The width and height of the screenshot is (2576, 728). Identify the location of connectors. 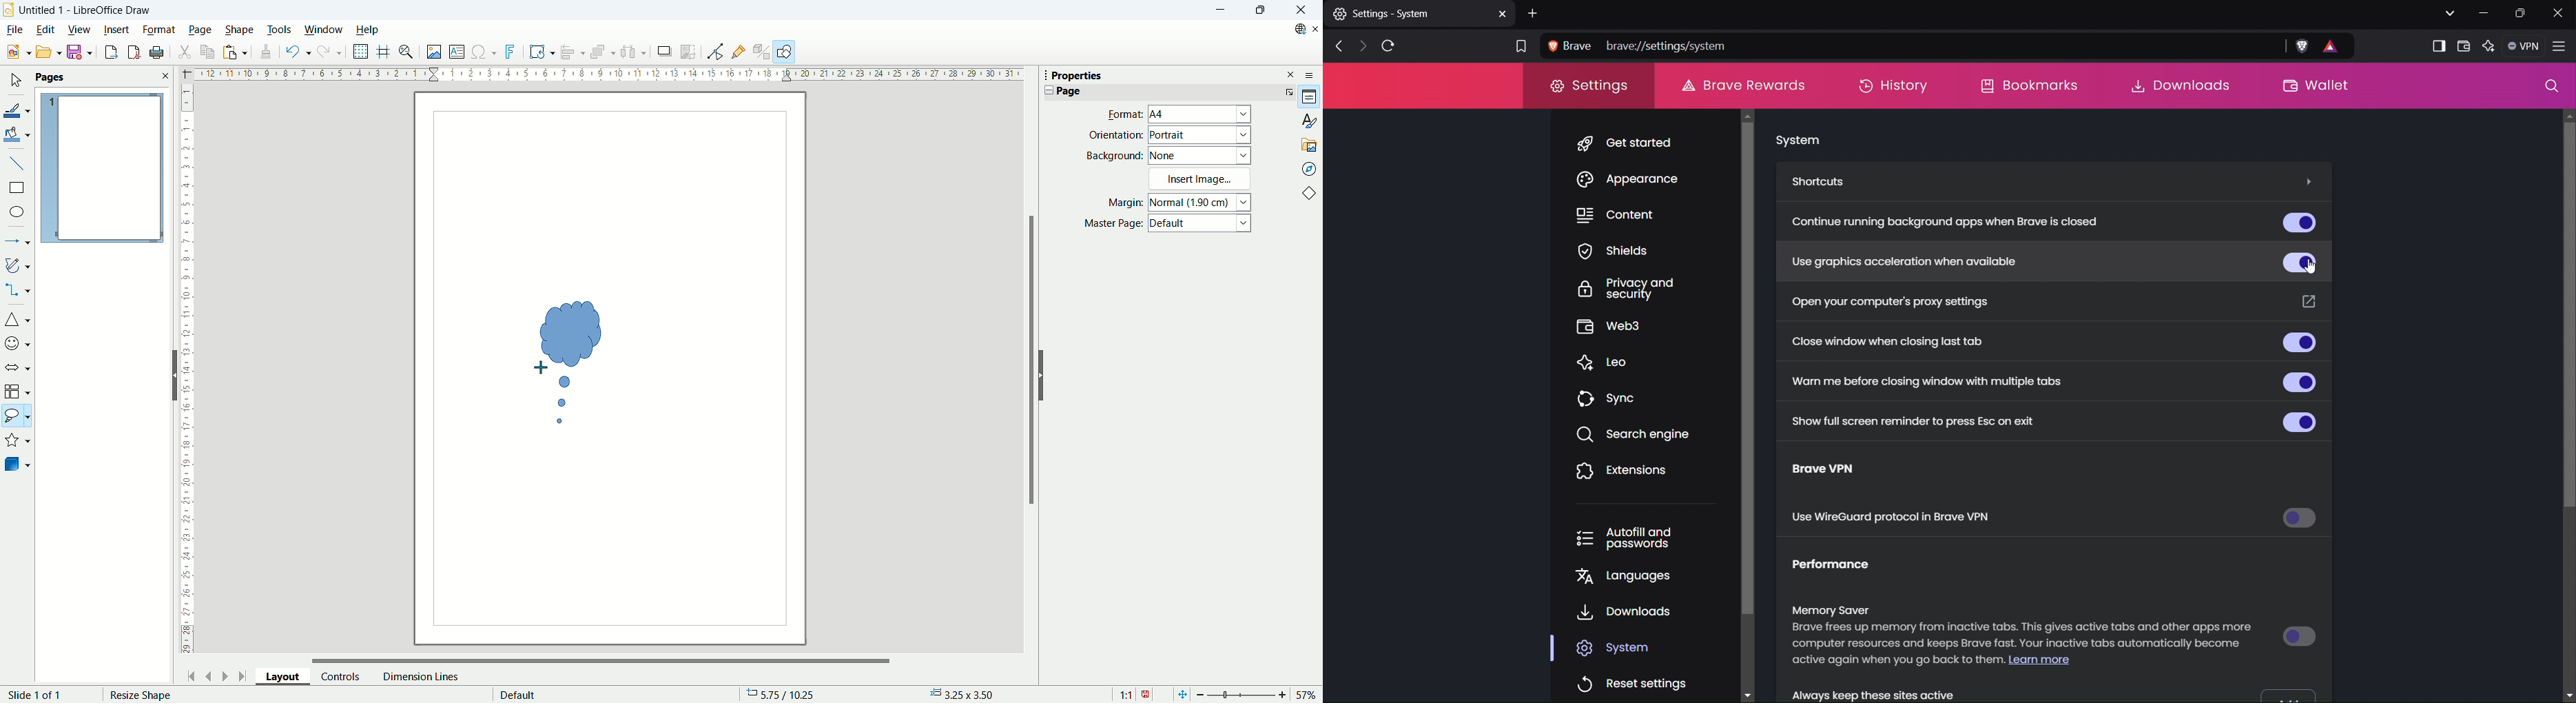
(17, 291).